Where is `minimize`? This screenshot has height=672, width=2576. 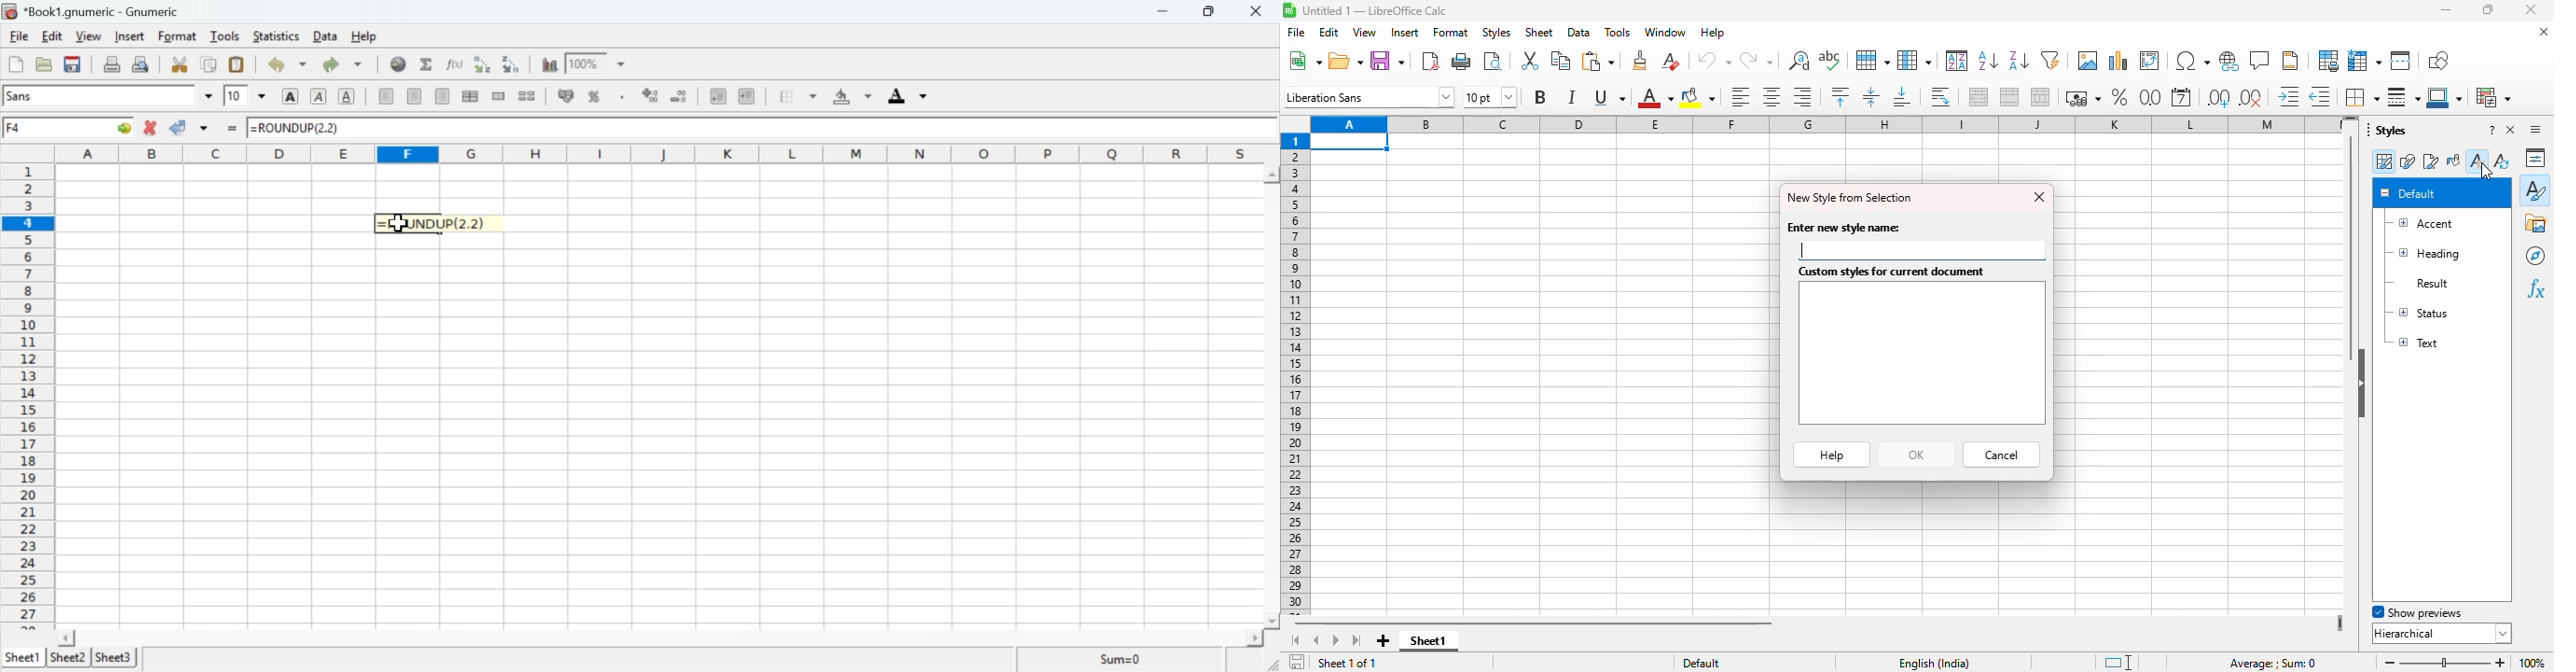
minimize is located at coordinates (2447, 9).